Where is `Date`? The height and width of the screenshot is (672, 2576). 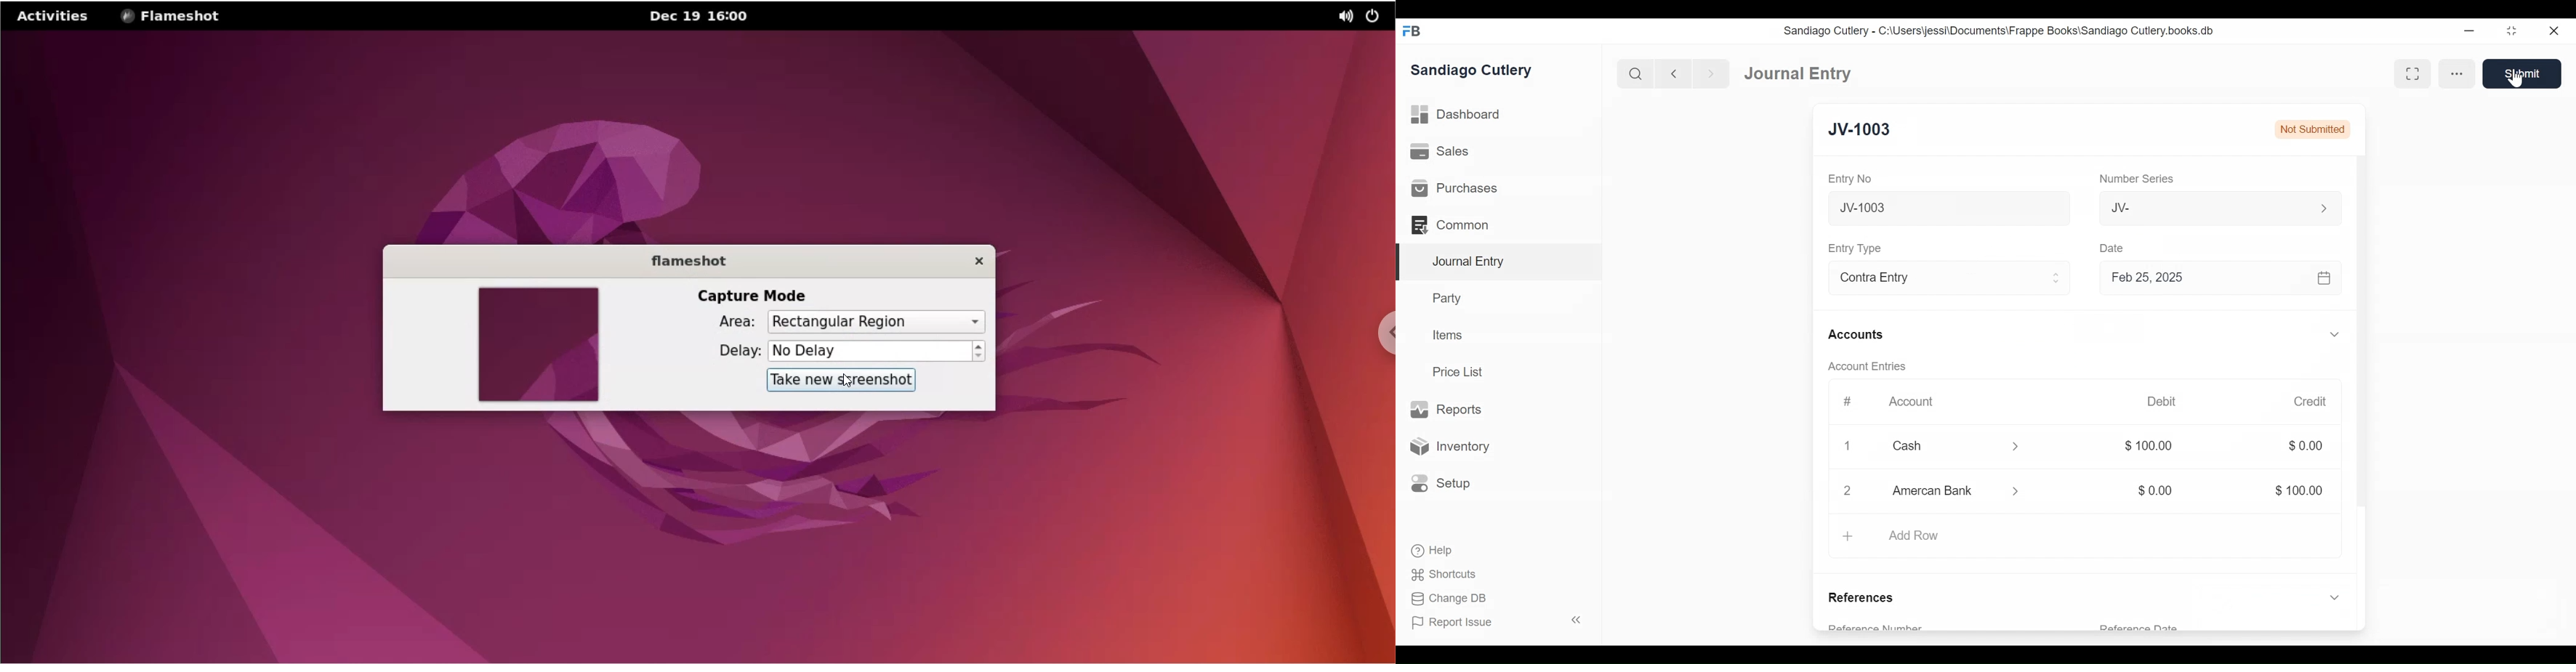 Date is located at coordinates (2114, 248).